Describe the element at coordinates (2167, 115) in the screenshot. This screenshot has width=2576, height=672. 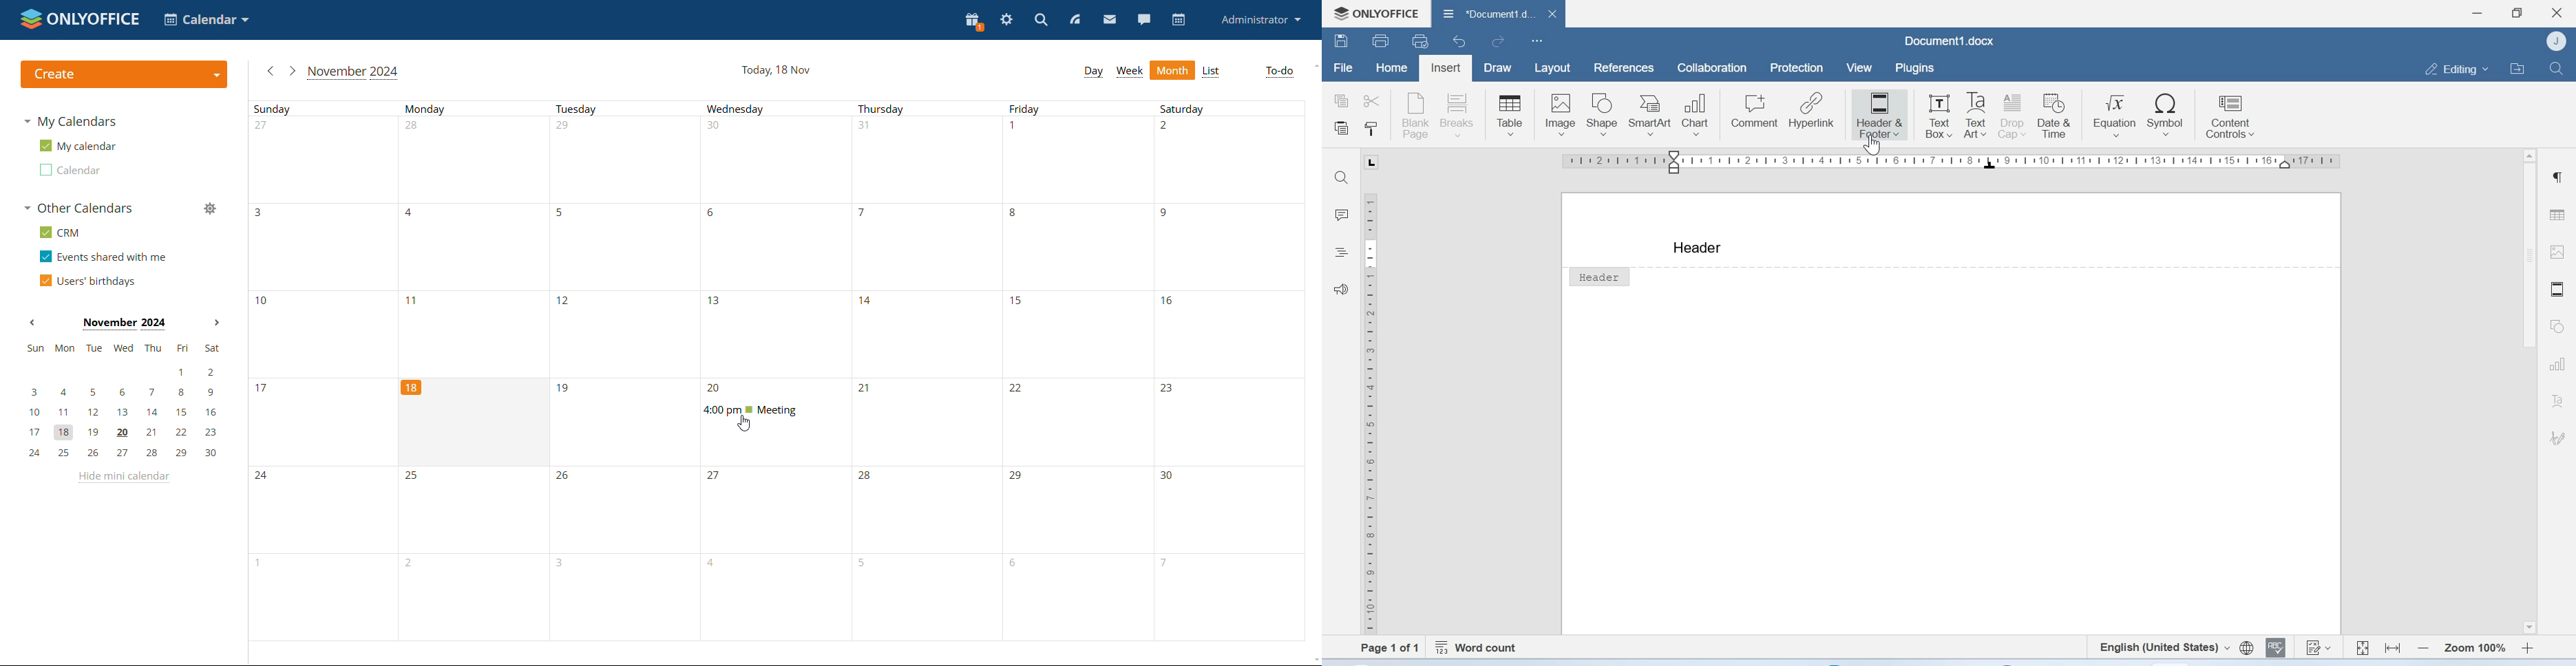
I see `Symbol` at that location.